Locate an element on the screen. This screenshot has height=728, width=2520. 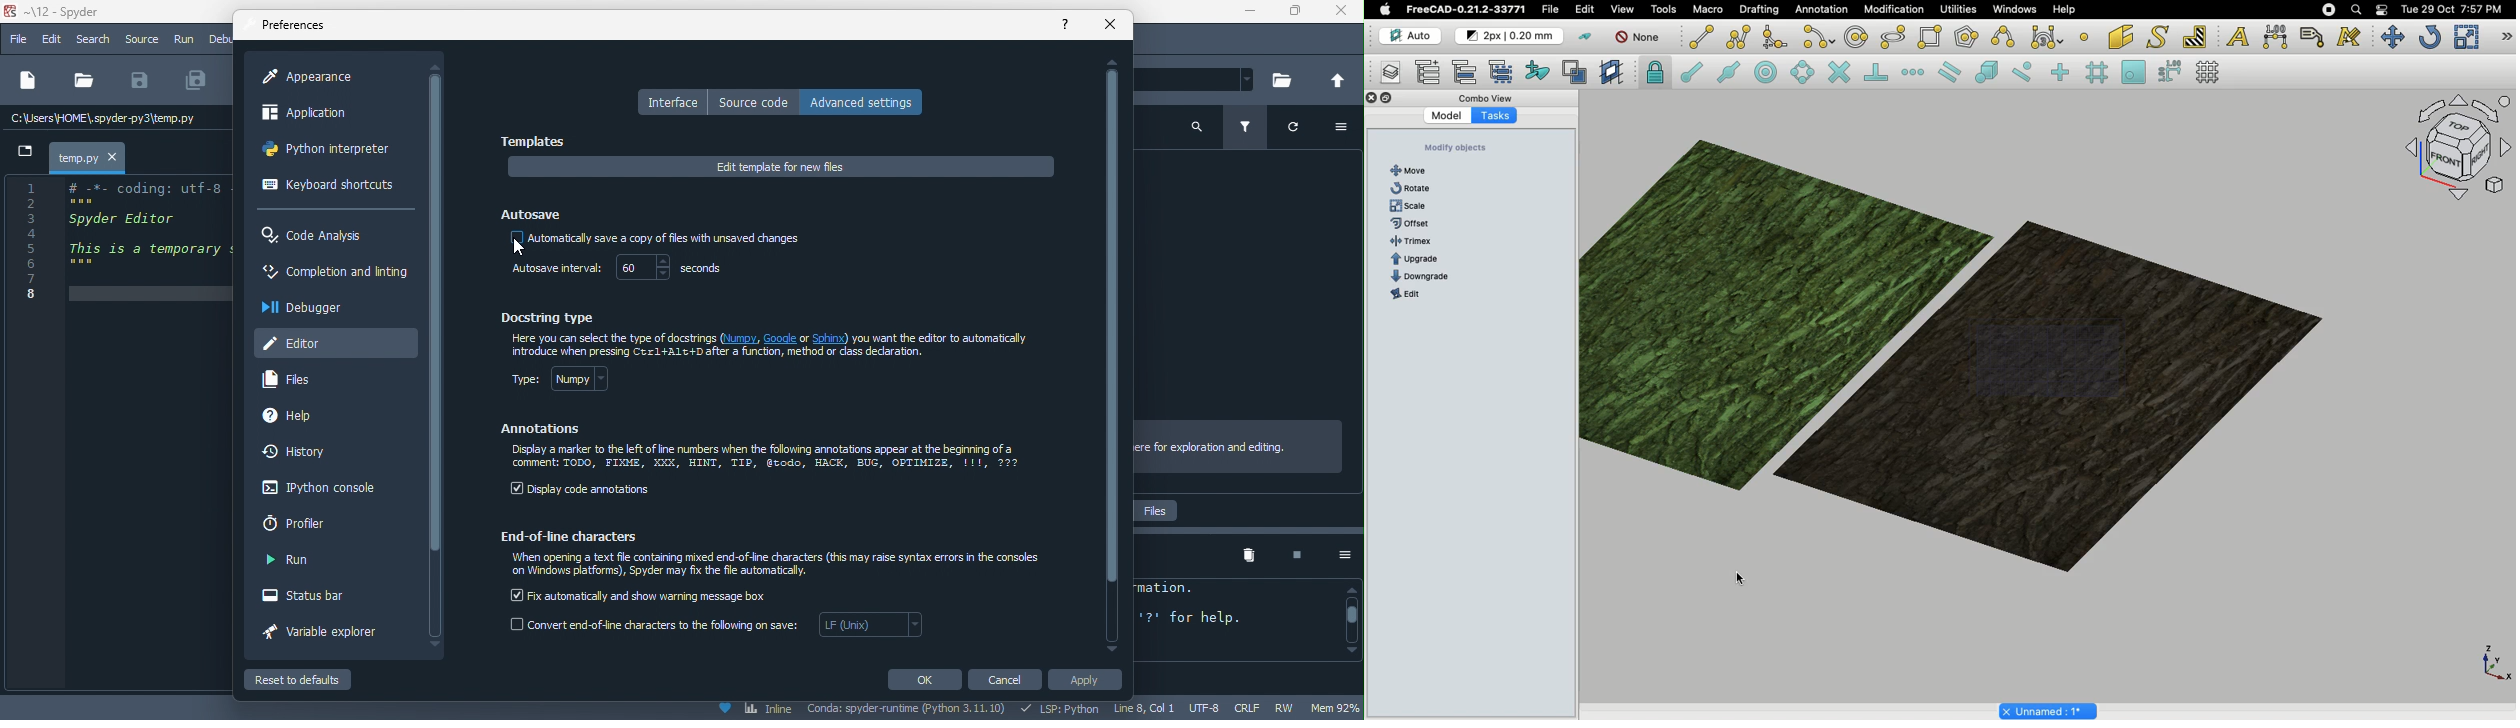
60 sec is located at coordinates (676, 269).